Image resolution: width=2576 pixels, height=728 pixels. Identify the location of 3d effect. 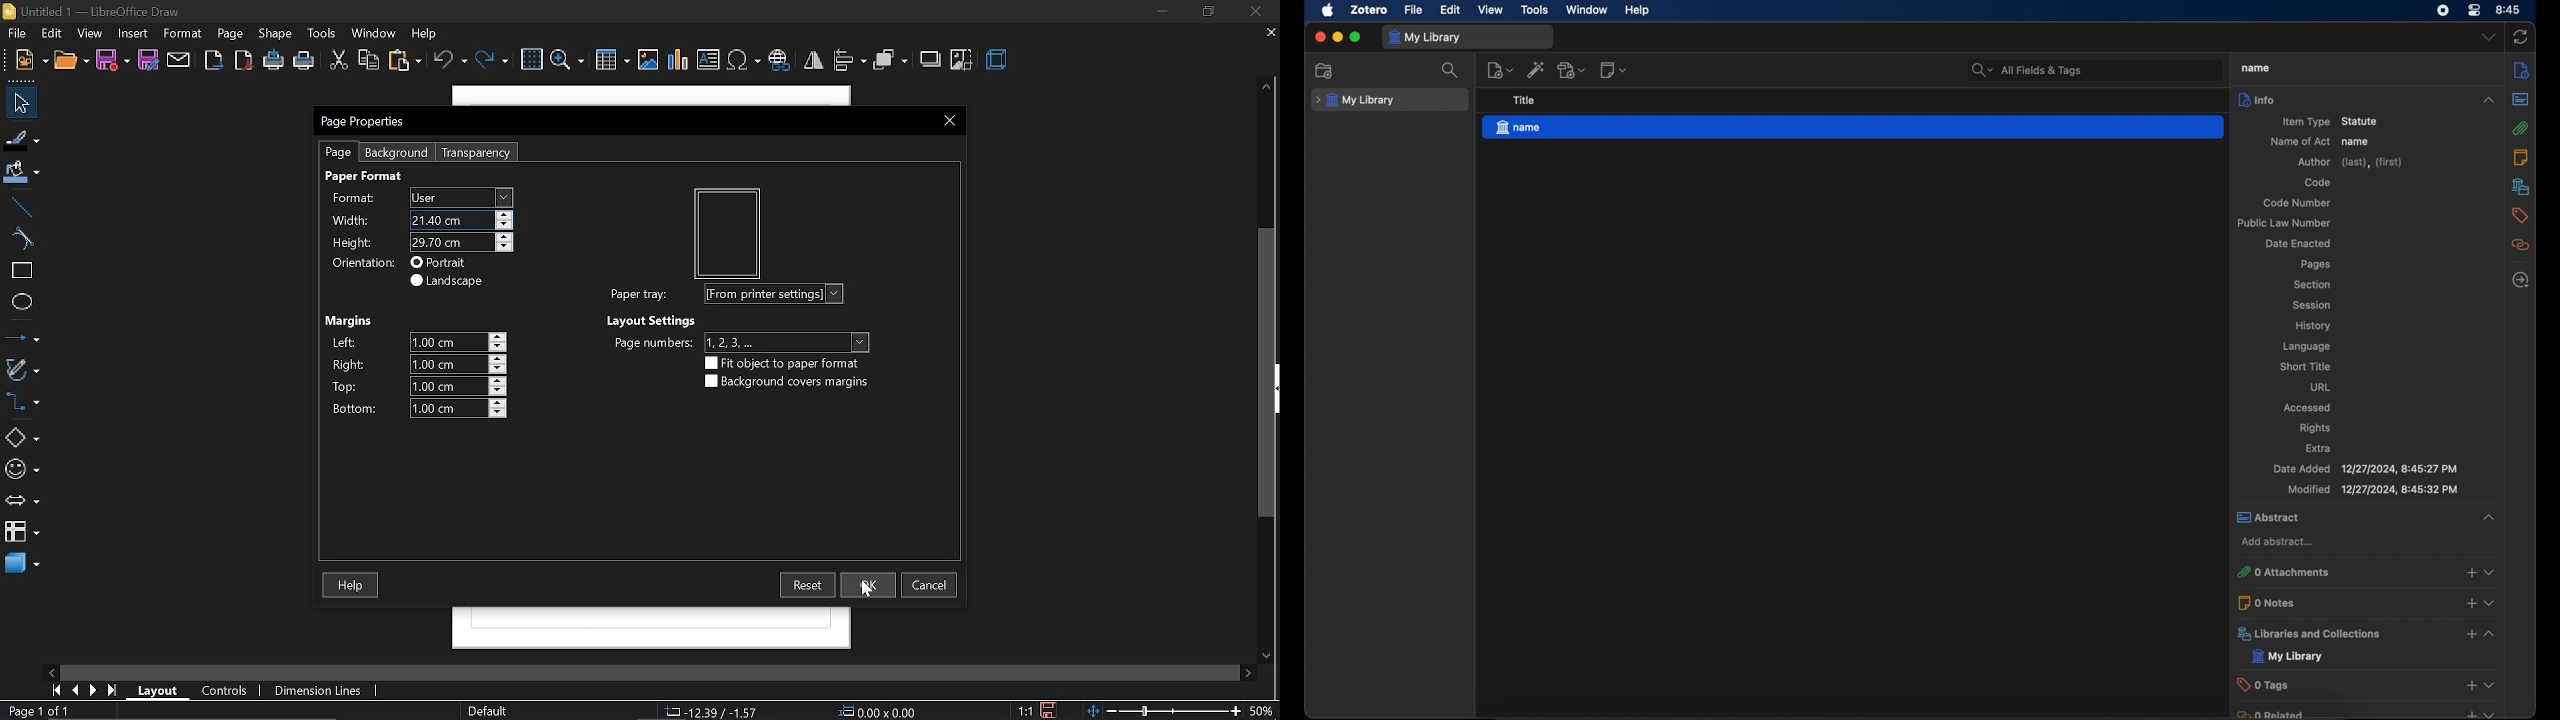
(998, 59).